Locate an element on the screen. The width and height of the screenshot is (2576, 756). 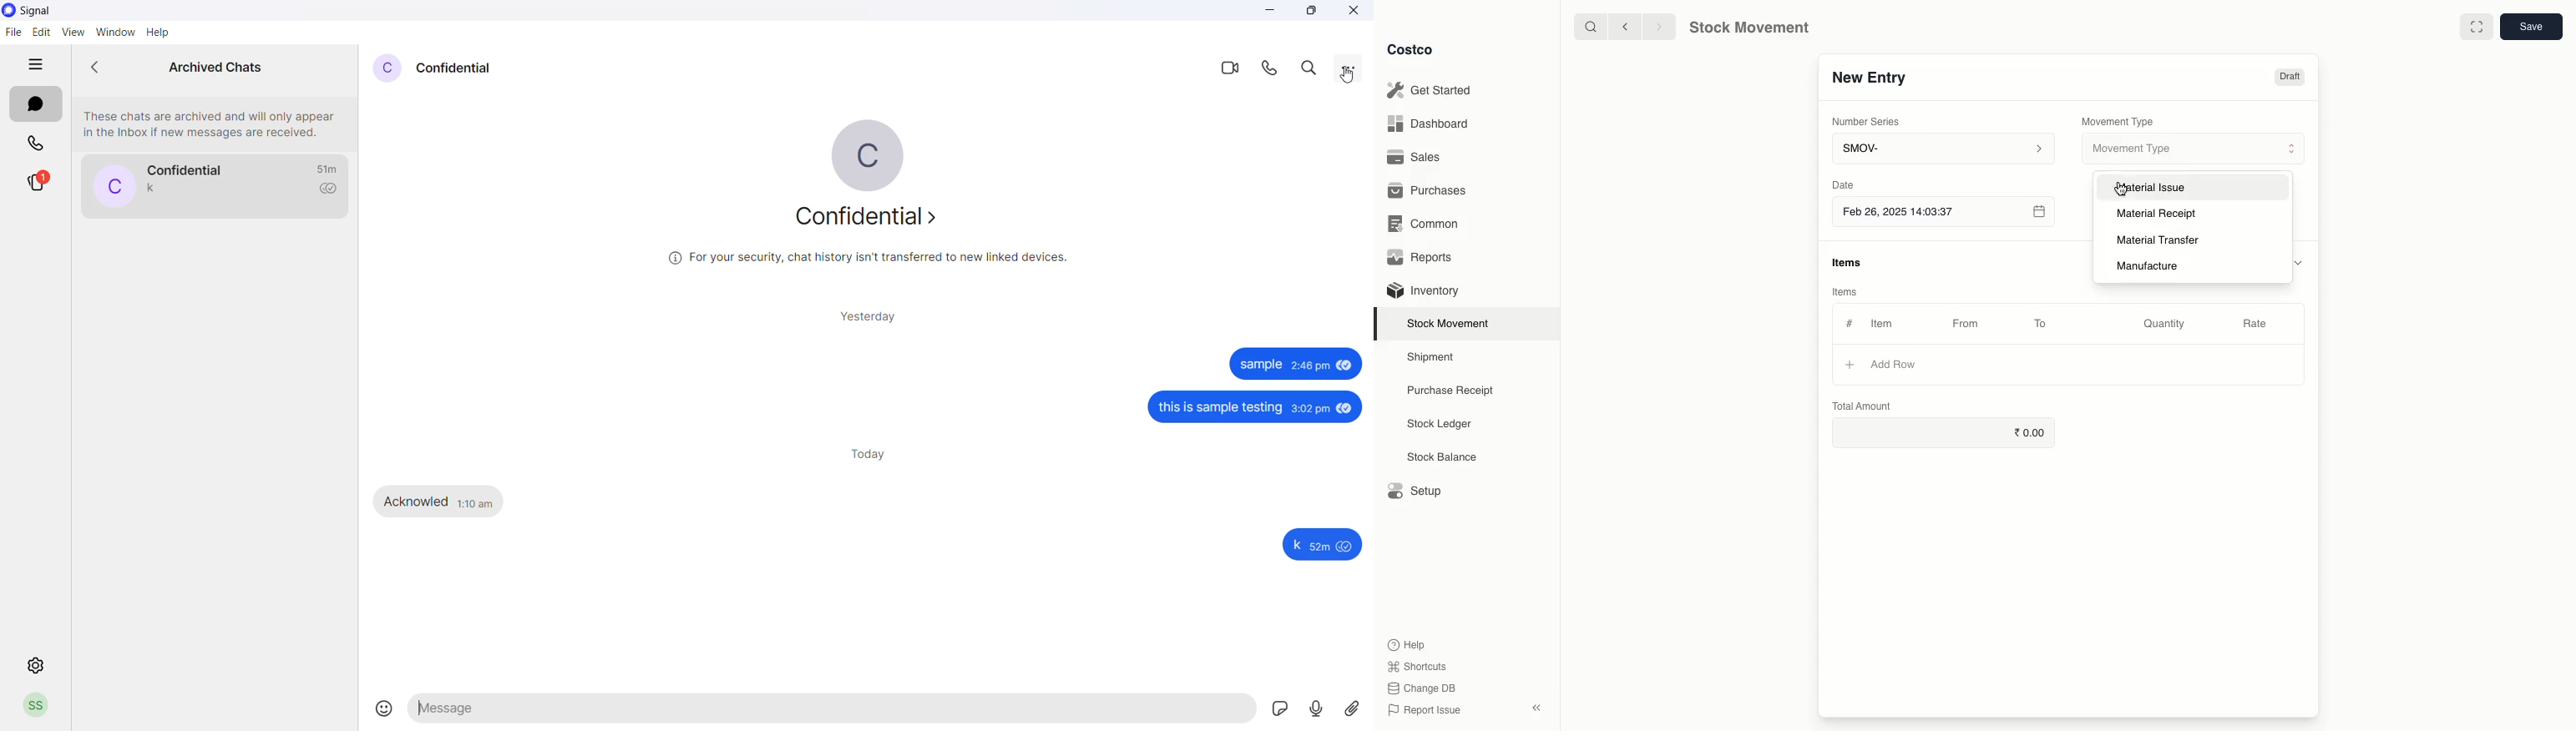
Movement Type is located at coordinates (2118, 121).